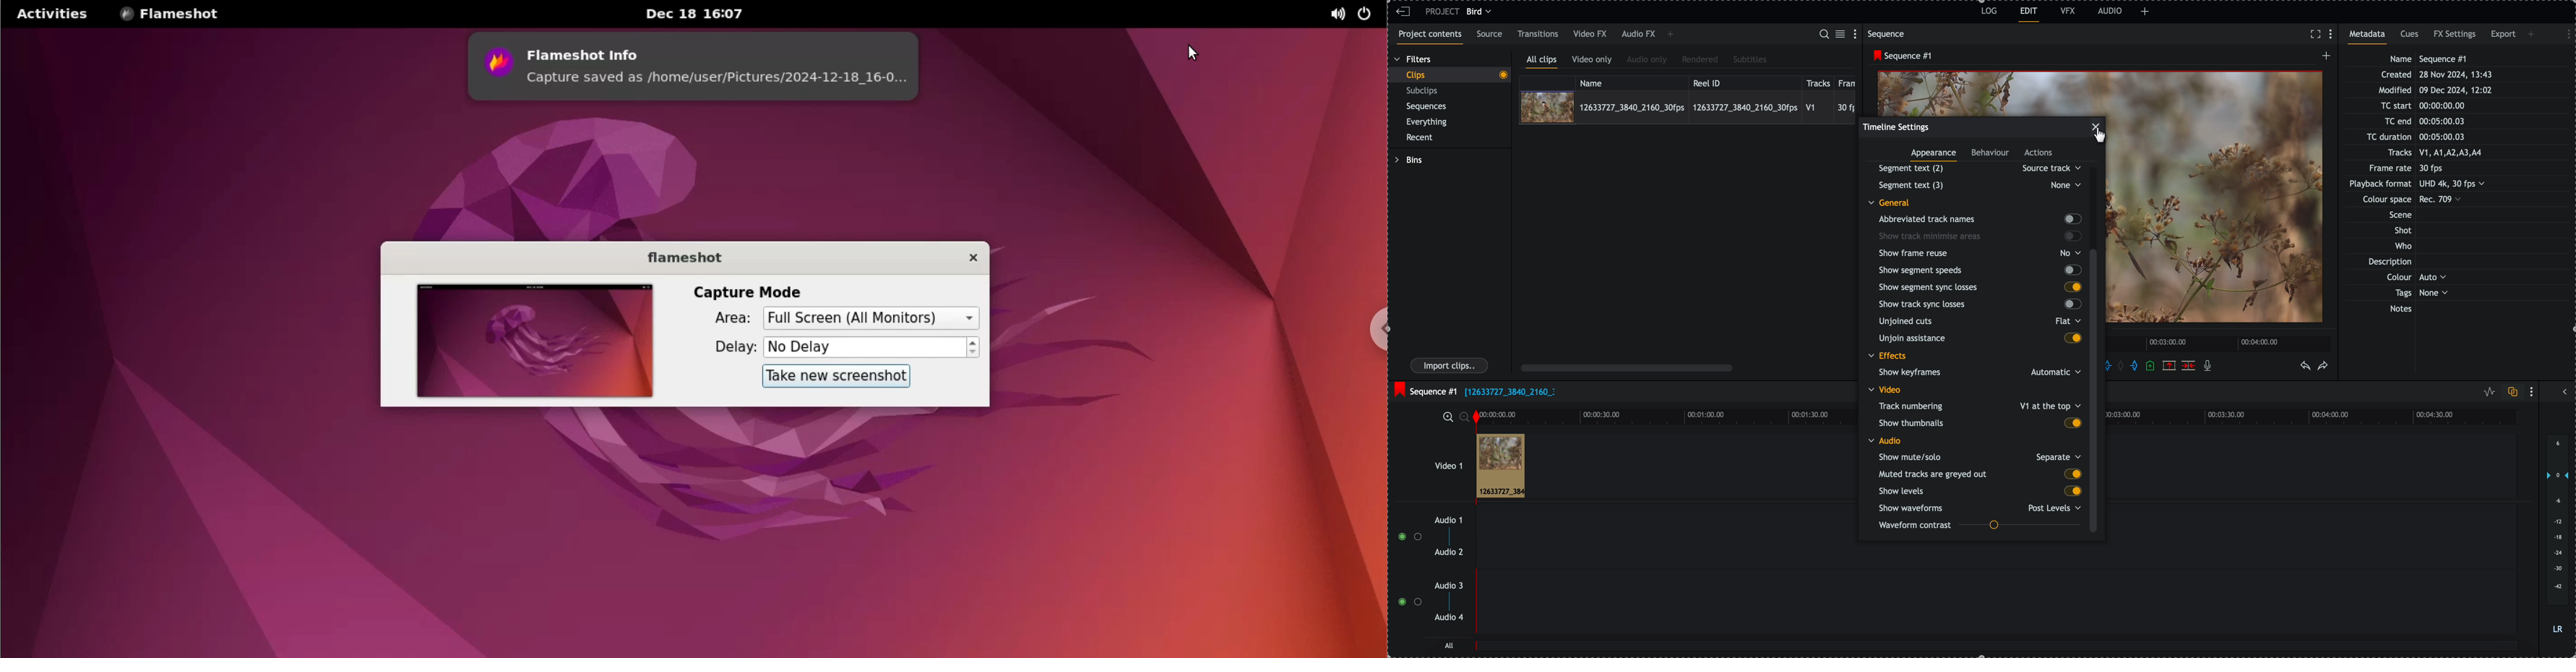 This screenshot has height=672, width=2576. Describe the element at coordinates (2134, 366) in the screenshot. I see `add 'out' mark` at that location.